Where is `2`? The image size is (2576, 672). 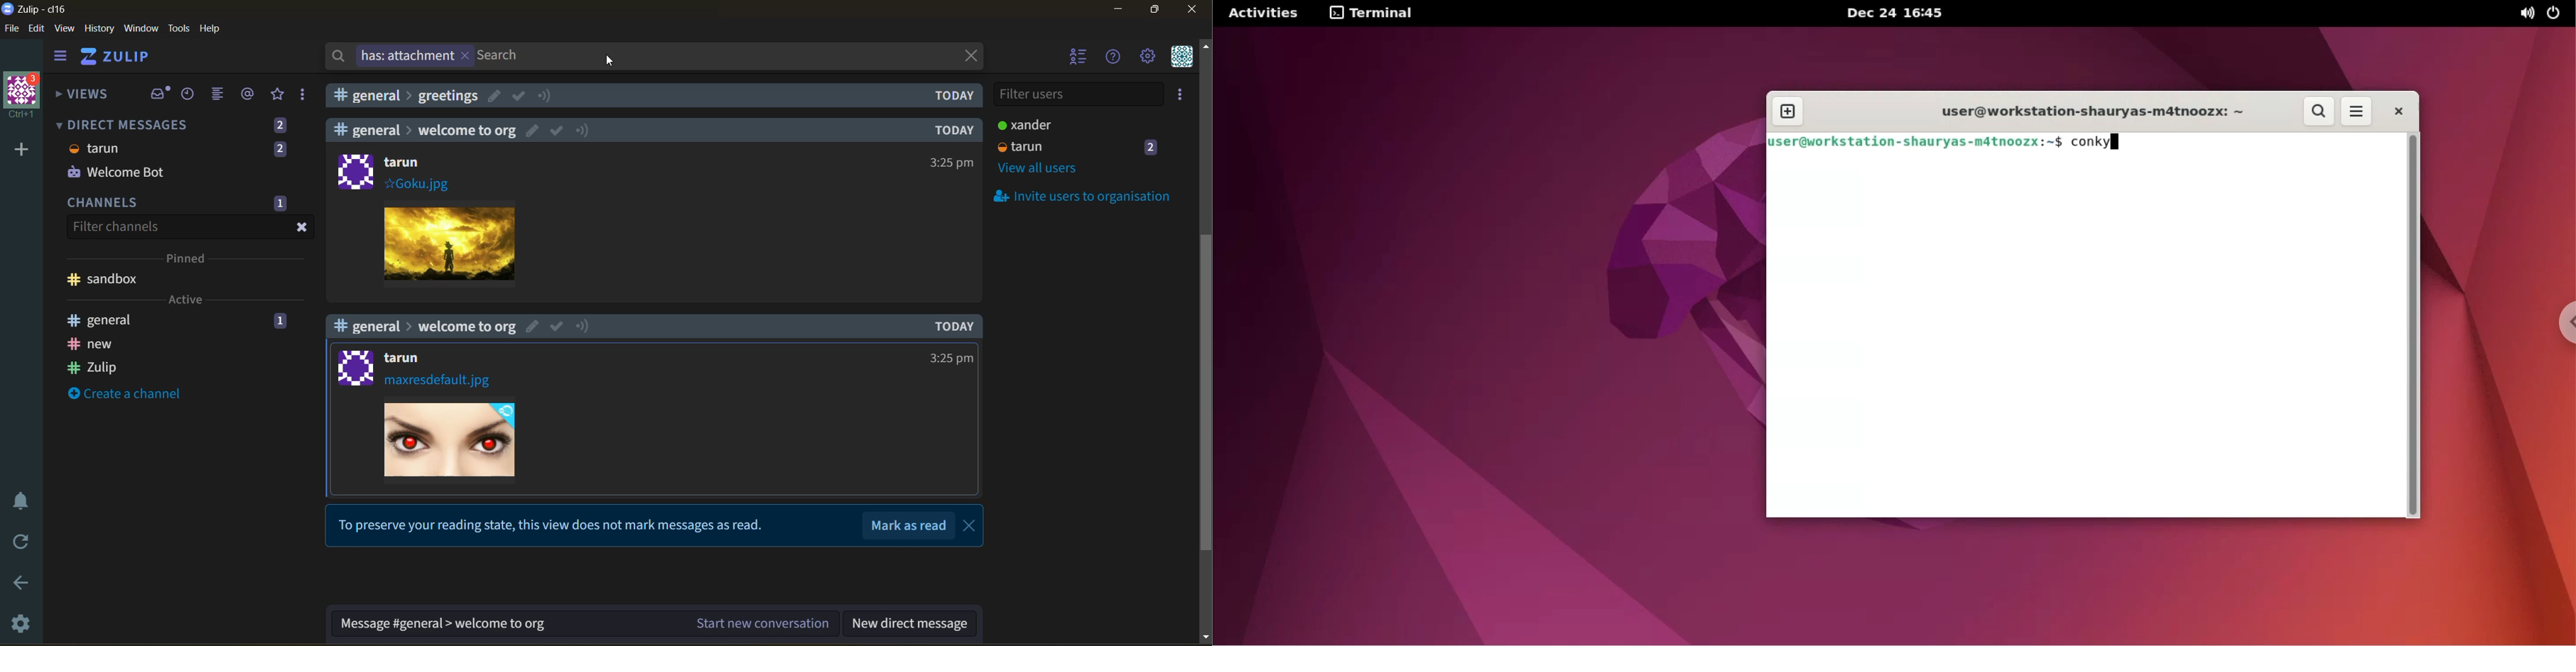 2 is located at coordinates (280, 125).